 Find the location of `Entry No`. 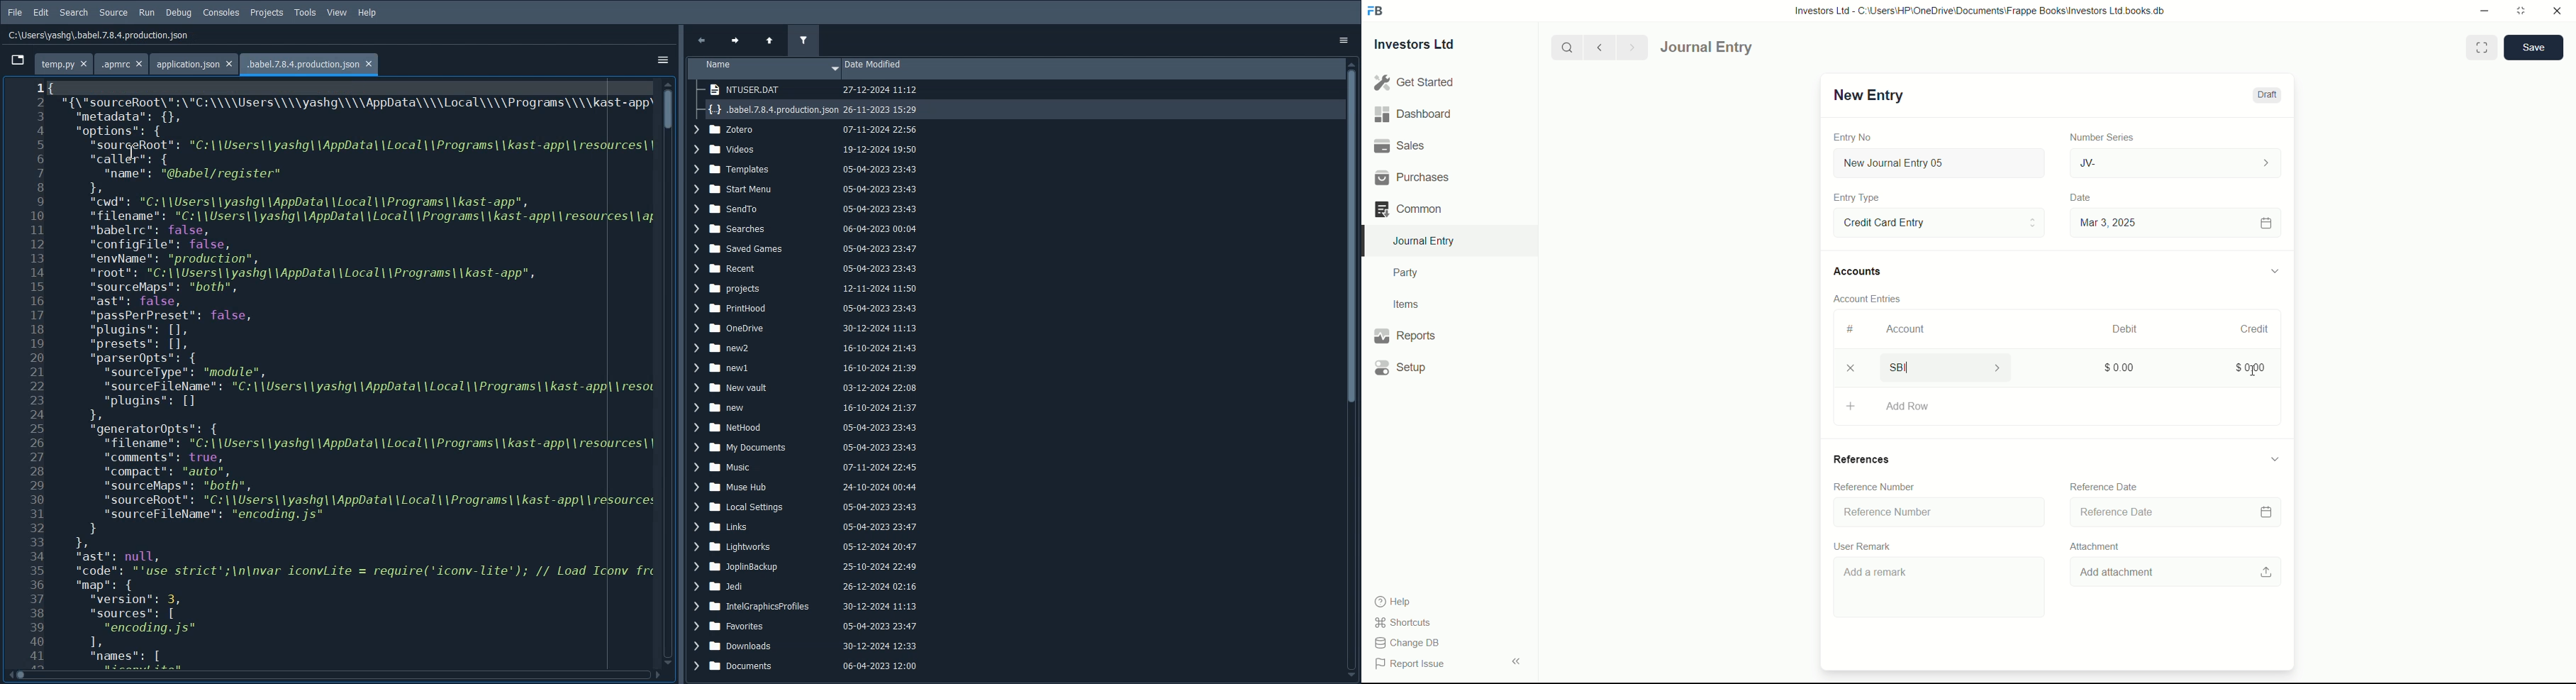

Entry No is located at coordinates (1854, 136).